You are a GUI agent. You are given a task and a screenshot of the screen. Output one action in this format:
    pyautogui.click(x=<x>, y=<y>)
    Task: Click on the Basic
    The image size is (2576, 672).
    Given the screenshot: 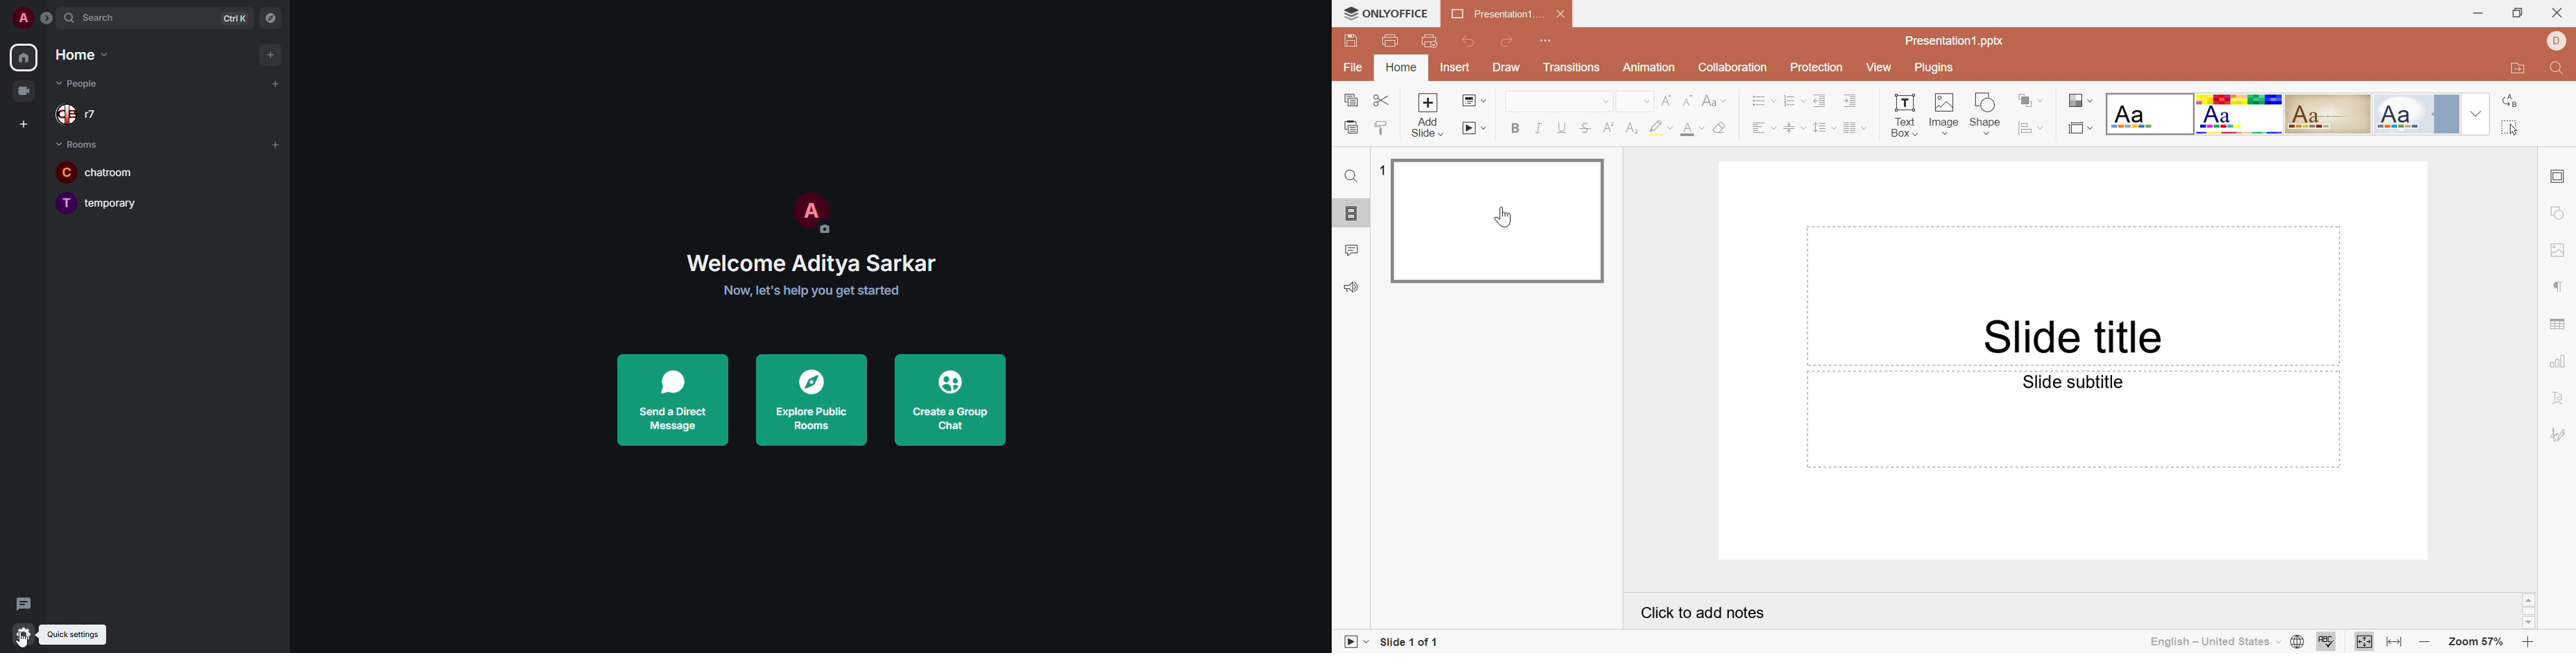 What is the action you would take?
    pyautogui.click(x=2240, y=115)
    